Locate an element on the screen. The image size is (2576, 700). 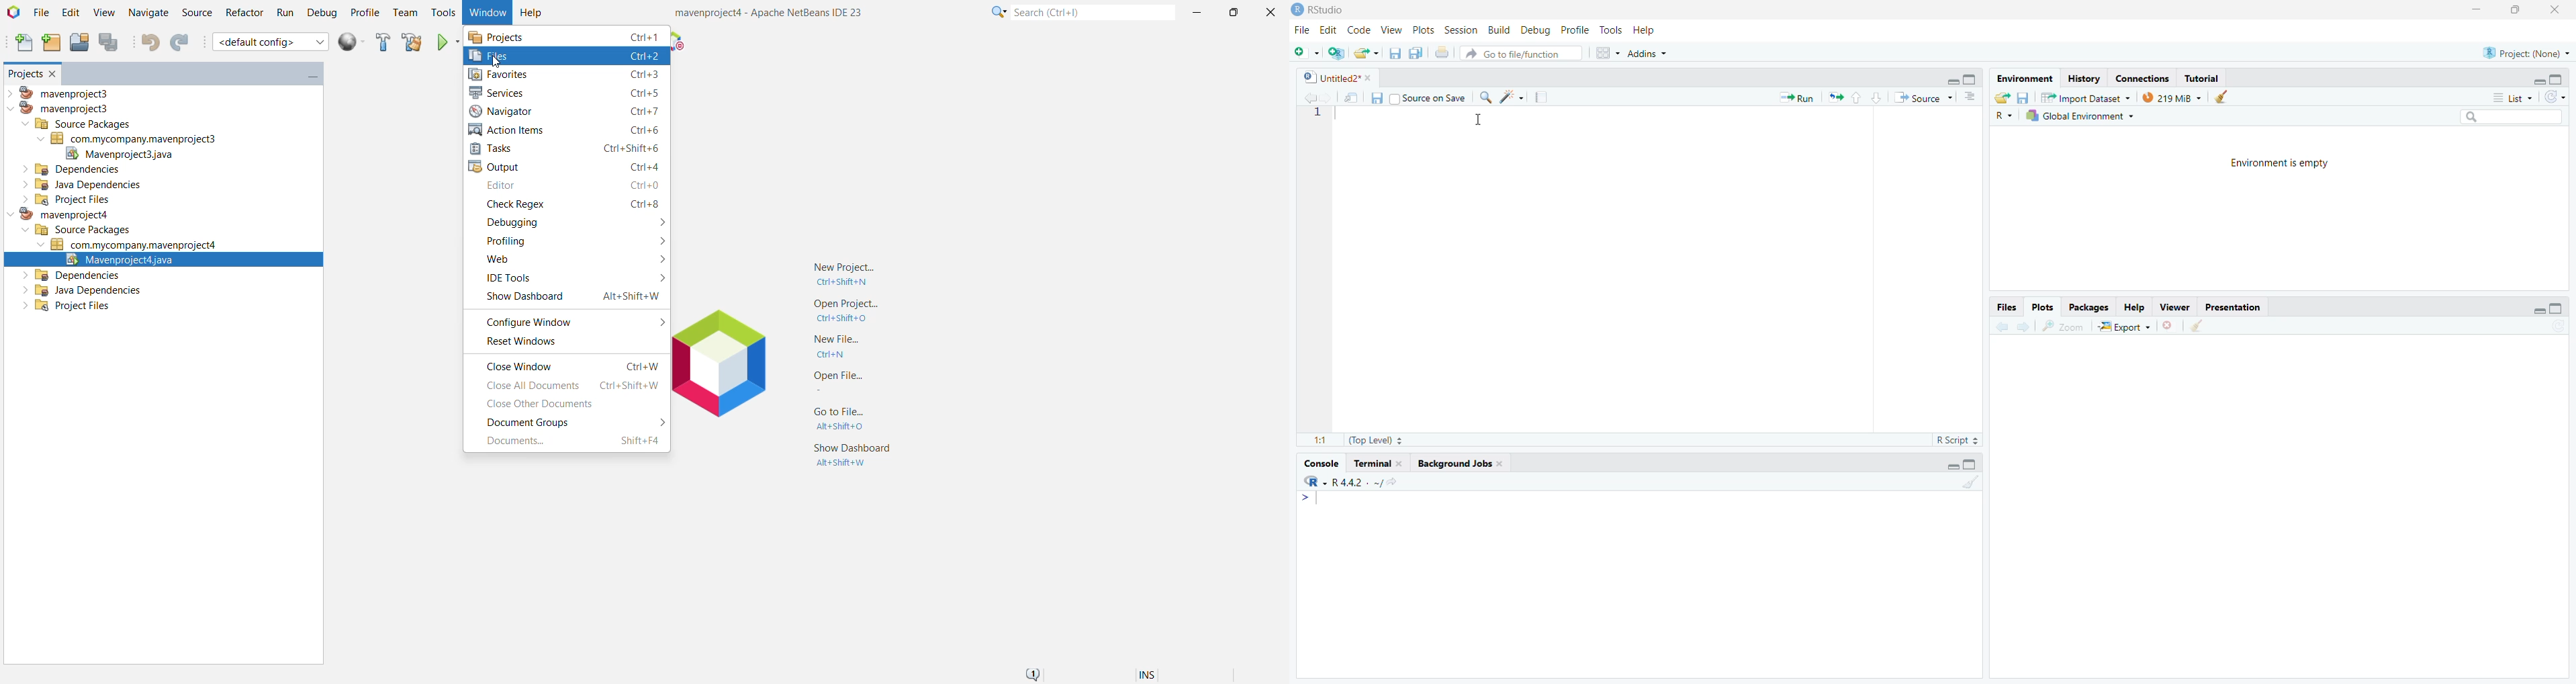
Plots is located at coordinates (2043, 308).